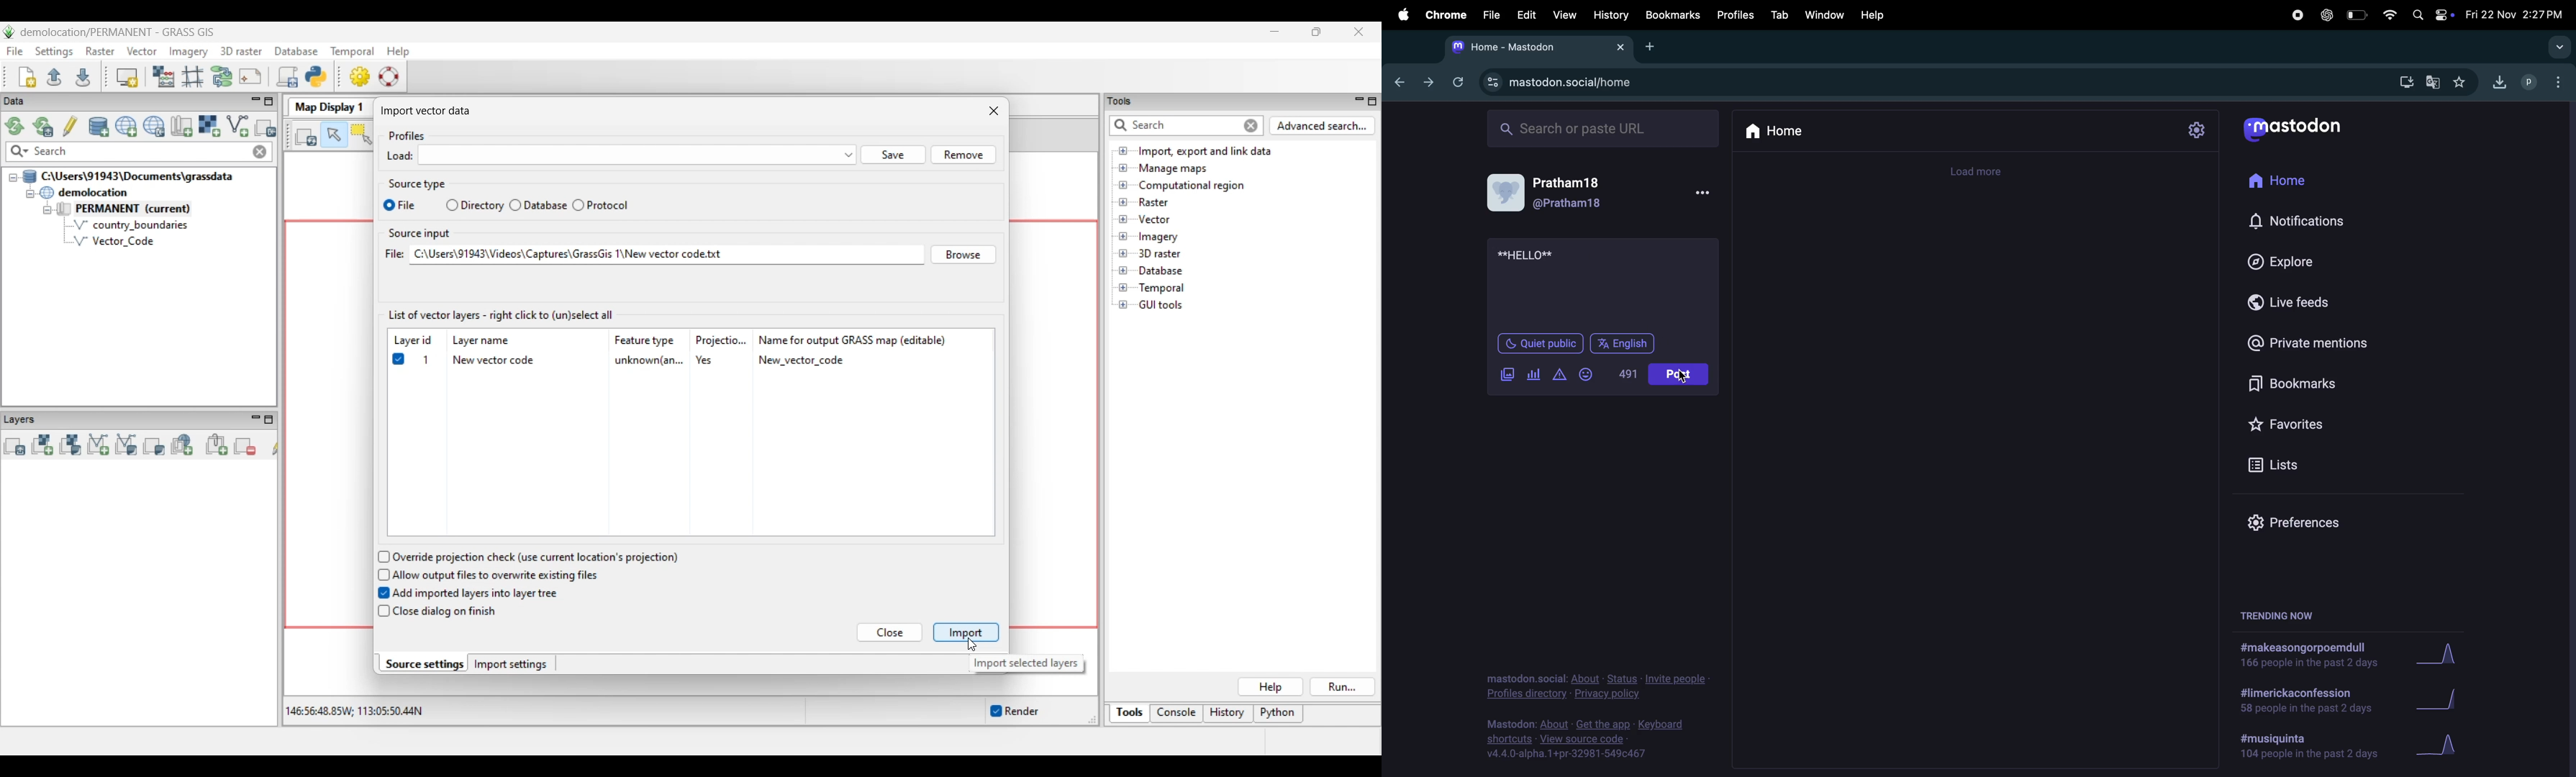 This screenshot has width=2576, height=784. I want to click on home, so click(2294, 179).